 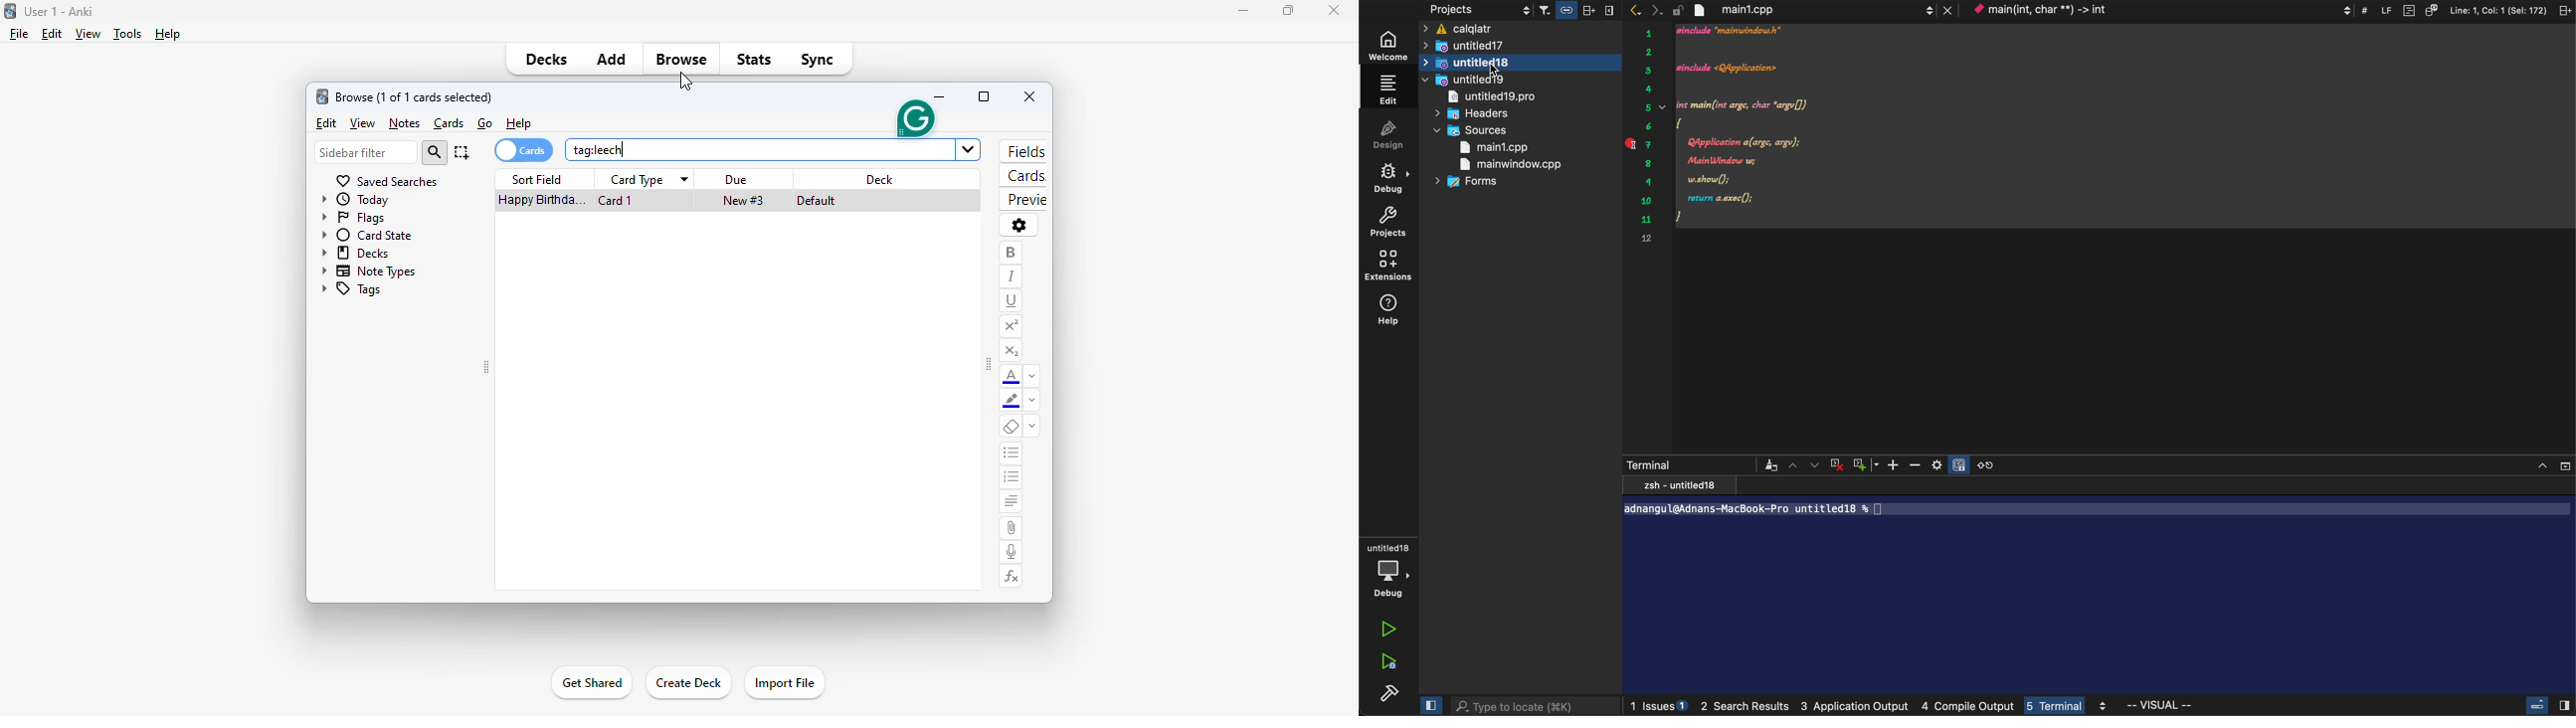 What do you see at coordinates (404, 123) in the screenshot?
I see `notes` at bounding box center [404, 123].